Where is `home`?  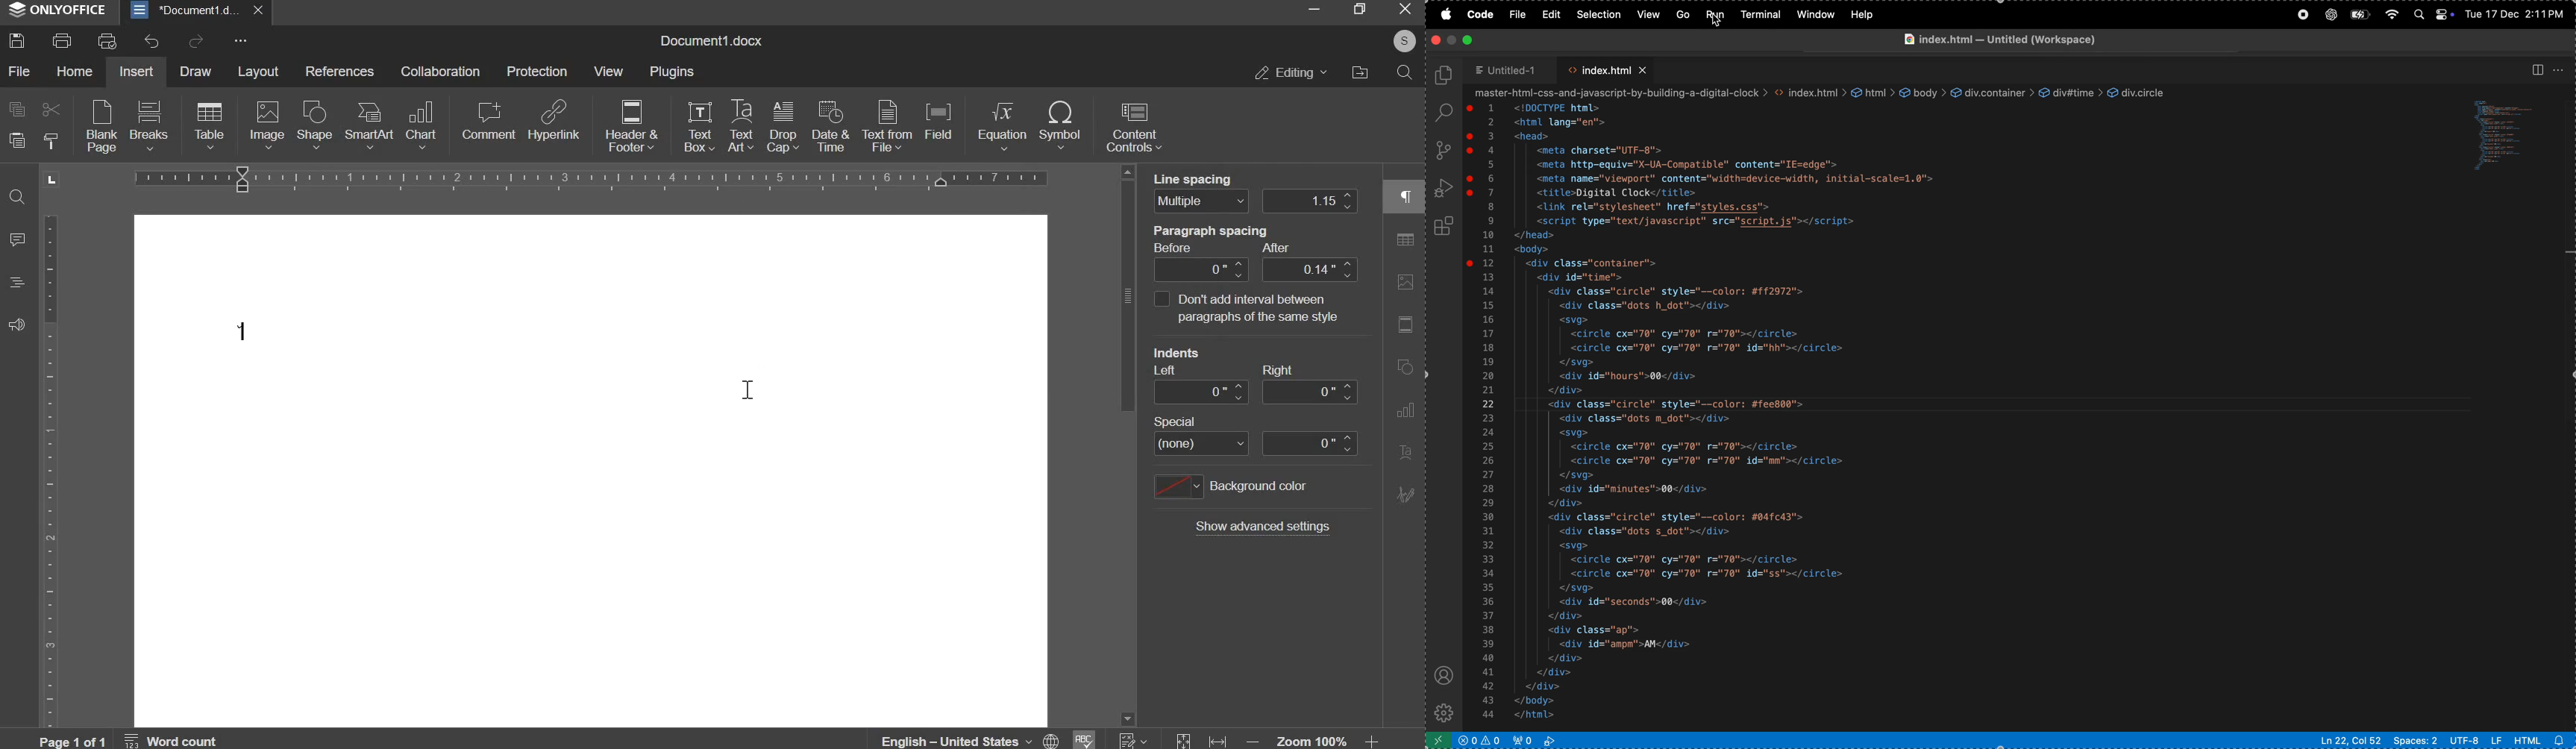 home is located at coordinates (74, 71).